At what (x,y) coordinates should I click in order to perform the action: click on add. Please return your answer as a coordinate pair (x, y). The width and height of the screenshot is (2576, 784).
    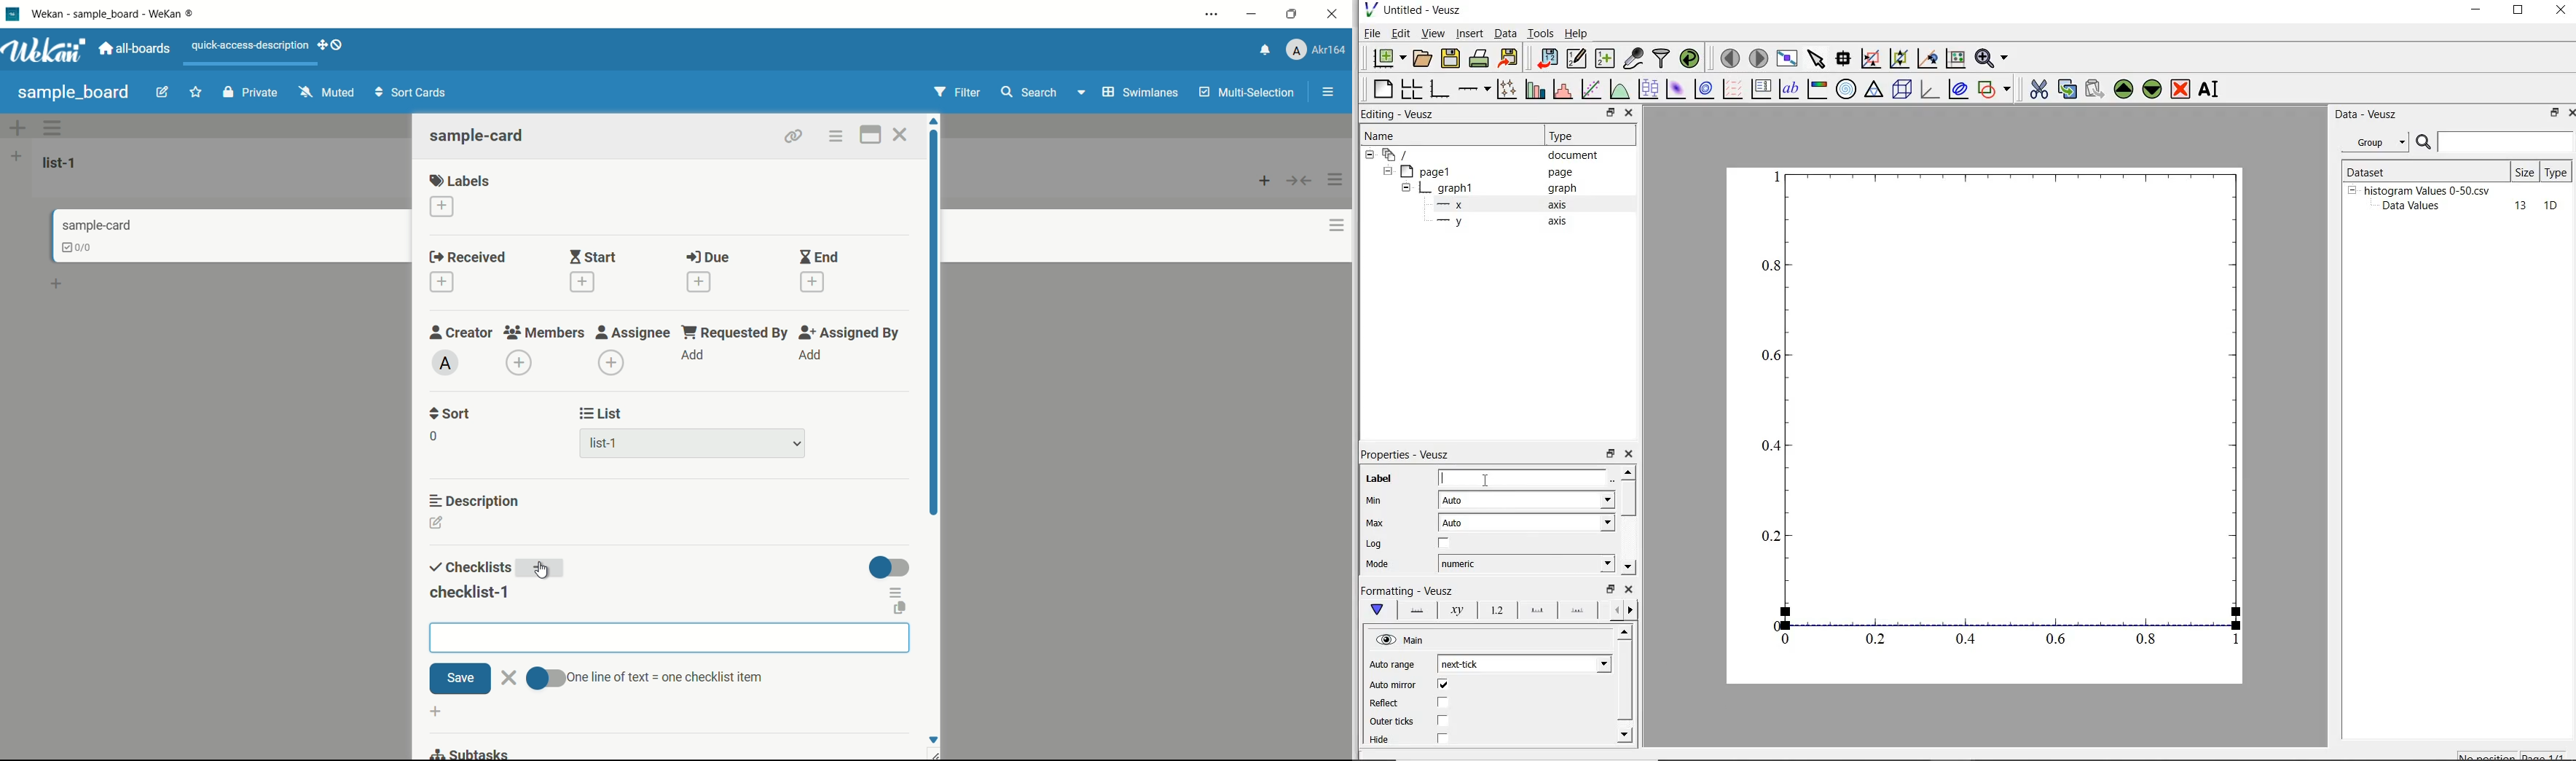
    Looking at the image, I should click on (543, 569).